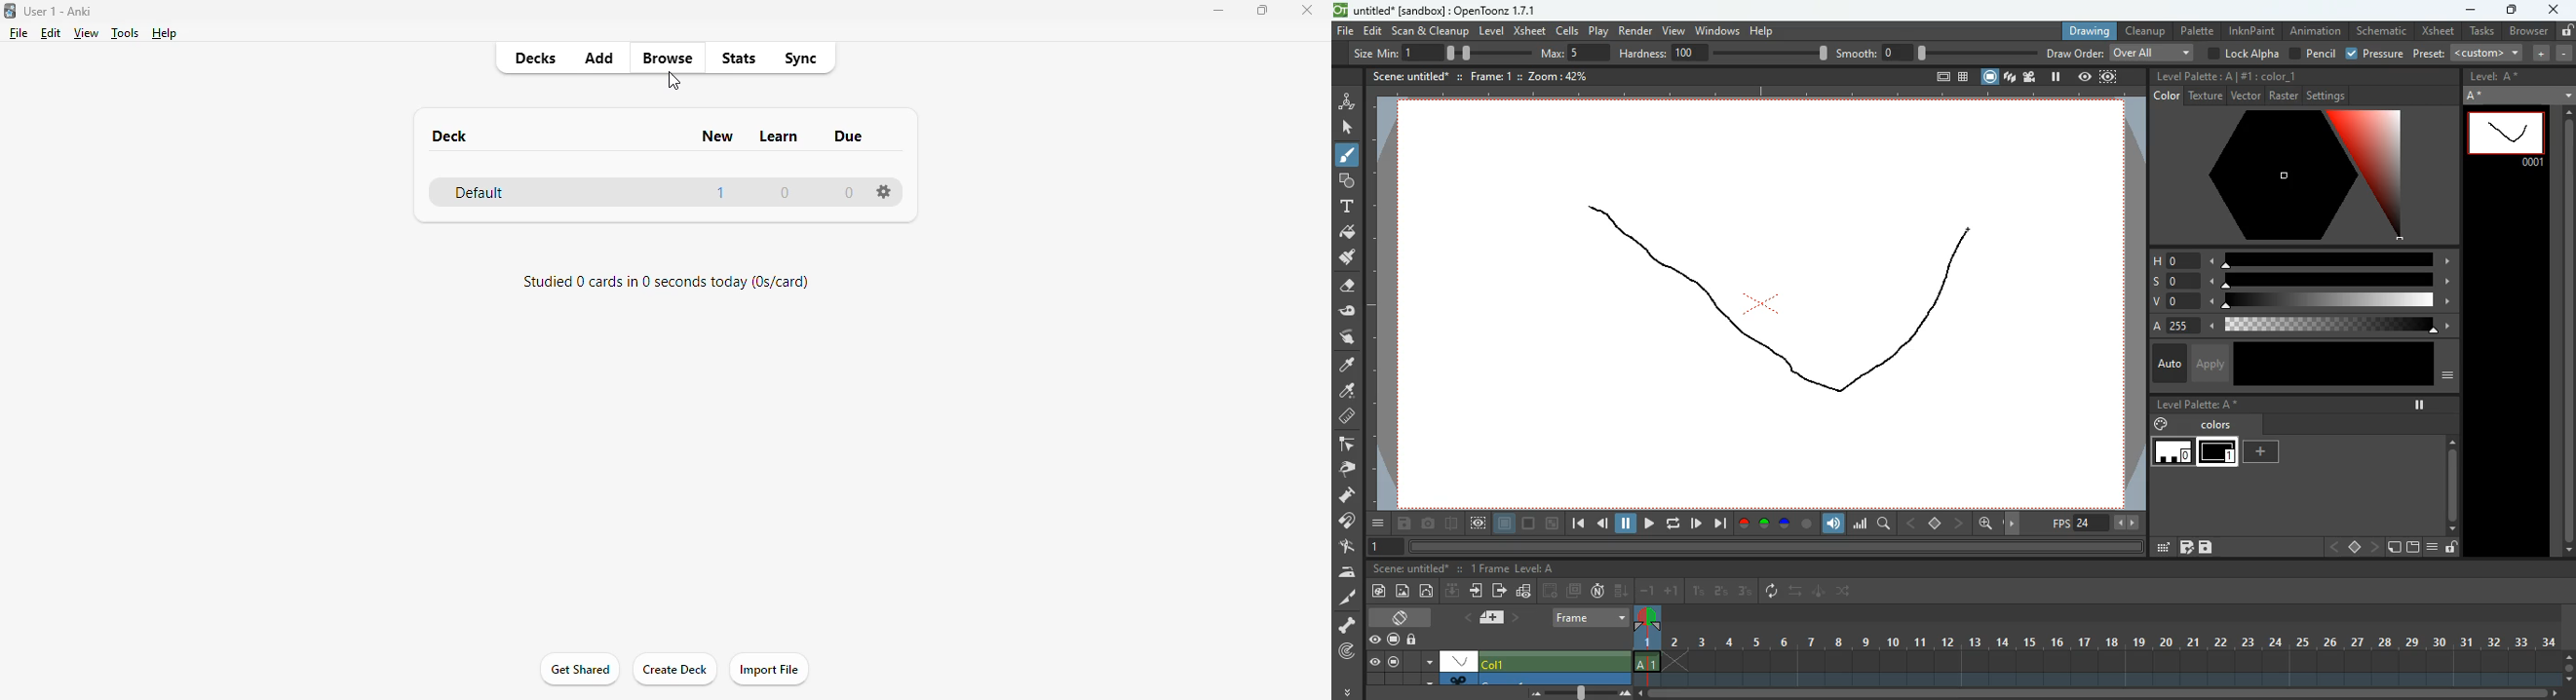 Image resolution: width=2576 pixels, height=700 pixels. What do you see at coordinates (2167, 96) in the screenshot?
I see `color` at bounding box center [2167, 96].